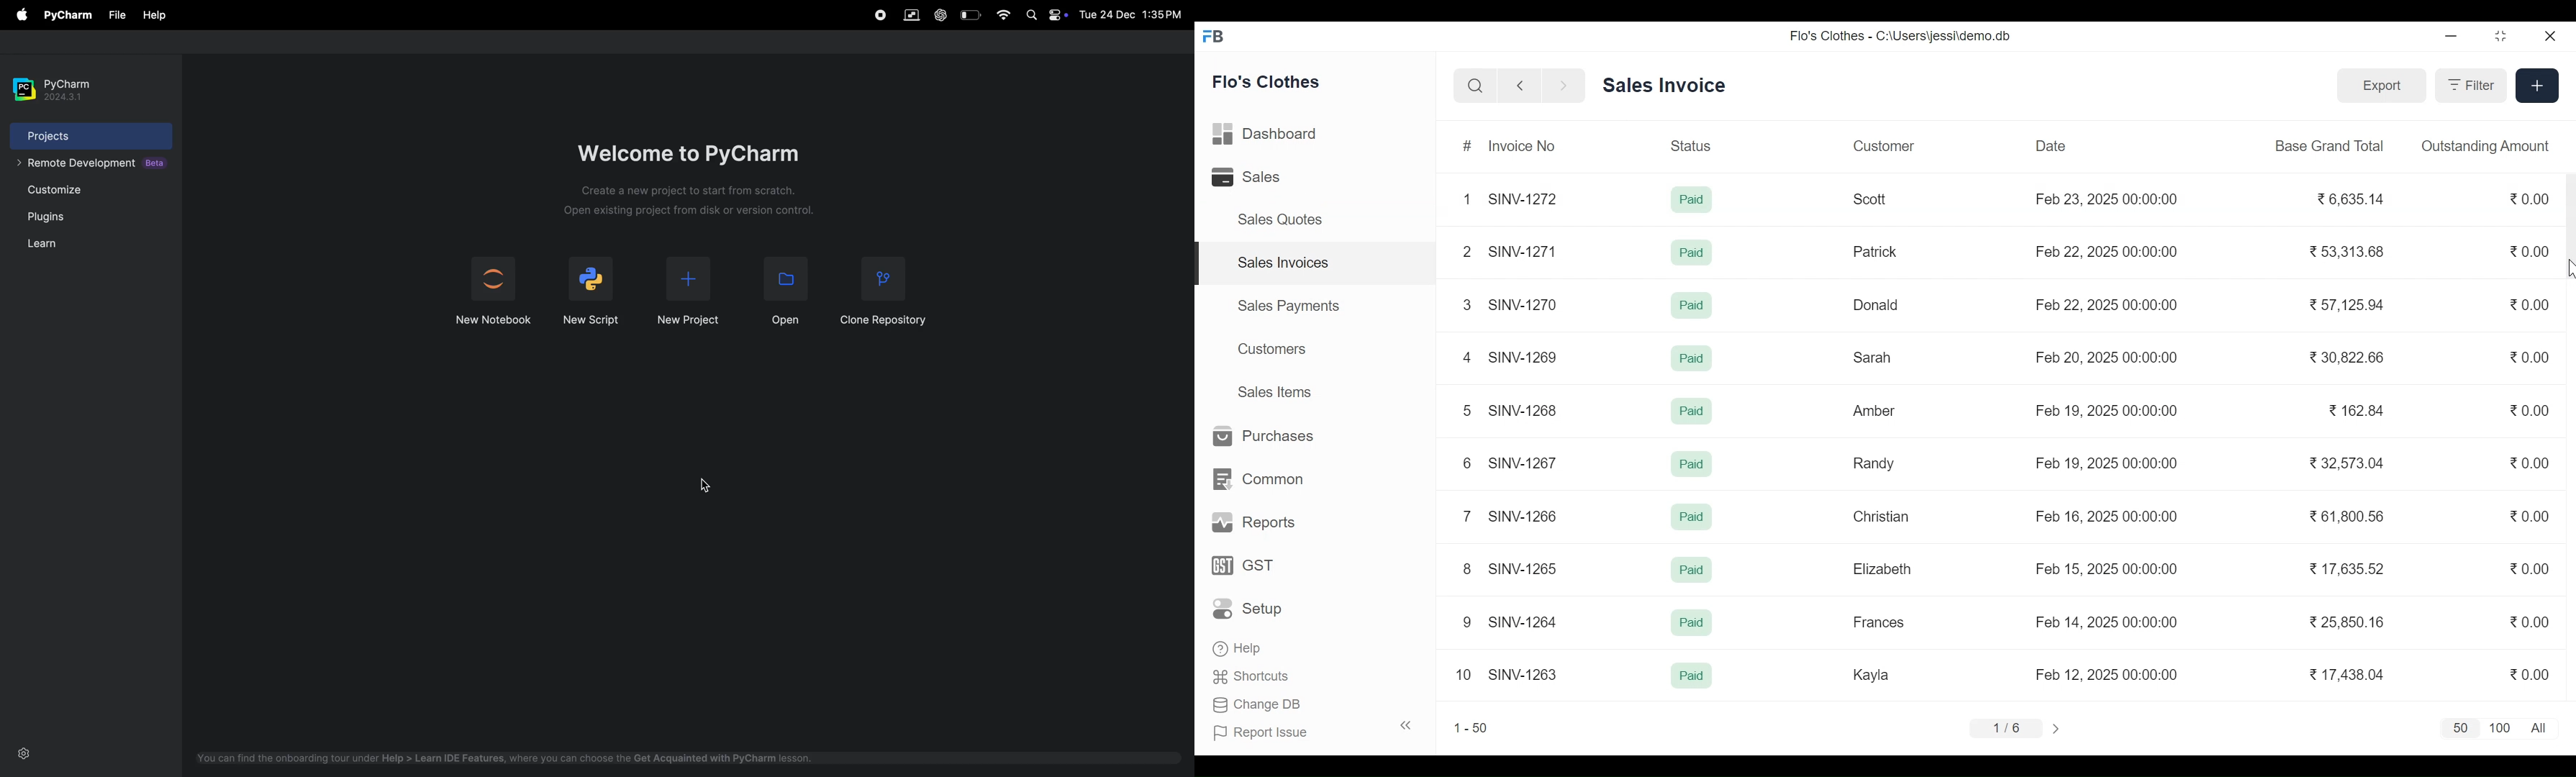 Image resolution: width=2576 pixels, height=784 pixels. Describe the element at coordinates (1524, 569) in the screenshot. I see `SINV-1265` at that location.